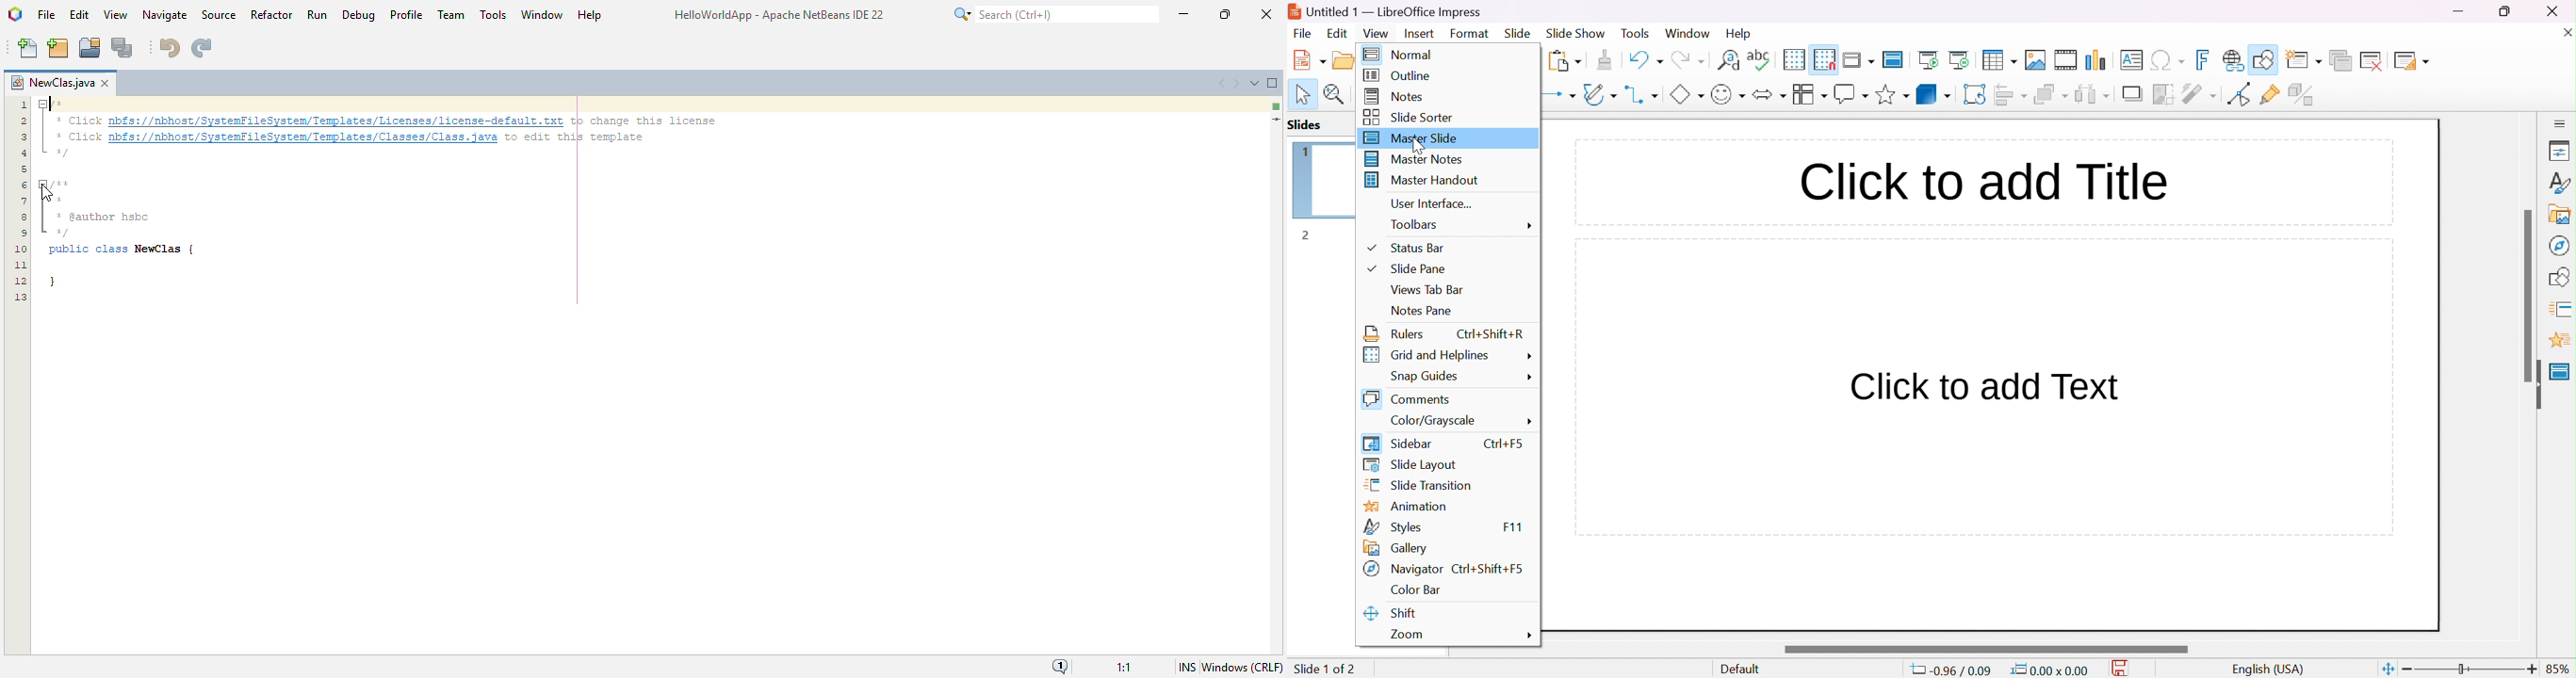  I want to click on animation, so click(2560, 340).